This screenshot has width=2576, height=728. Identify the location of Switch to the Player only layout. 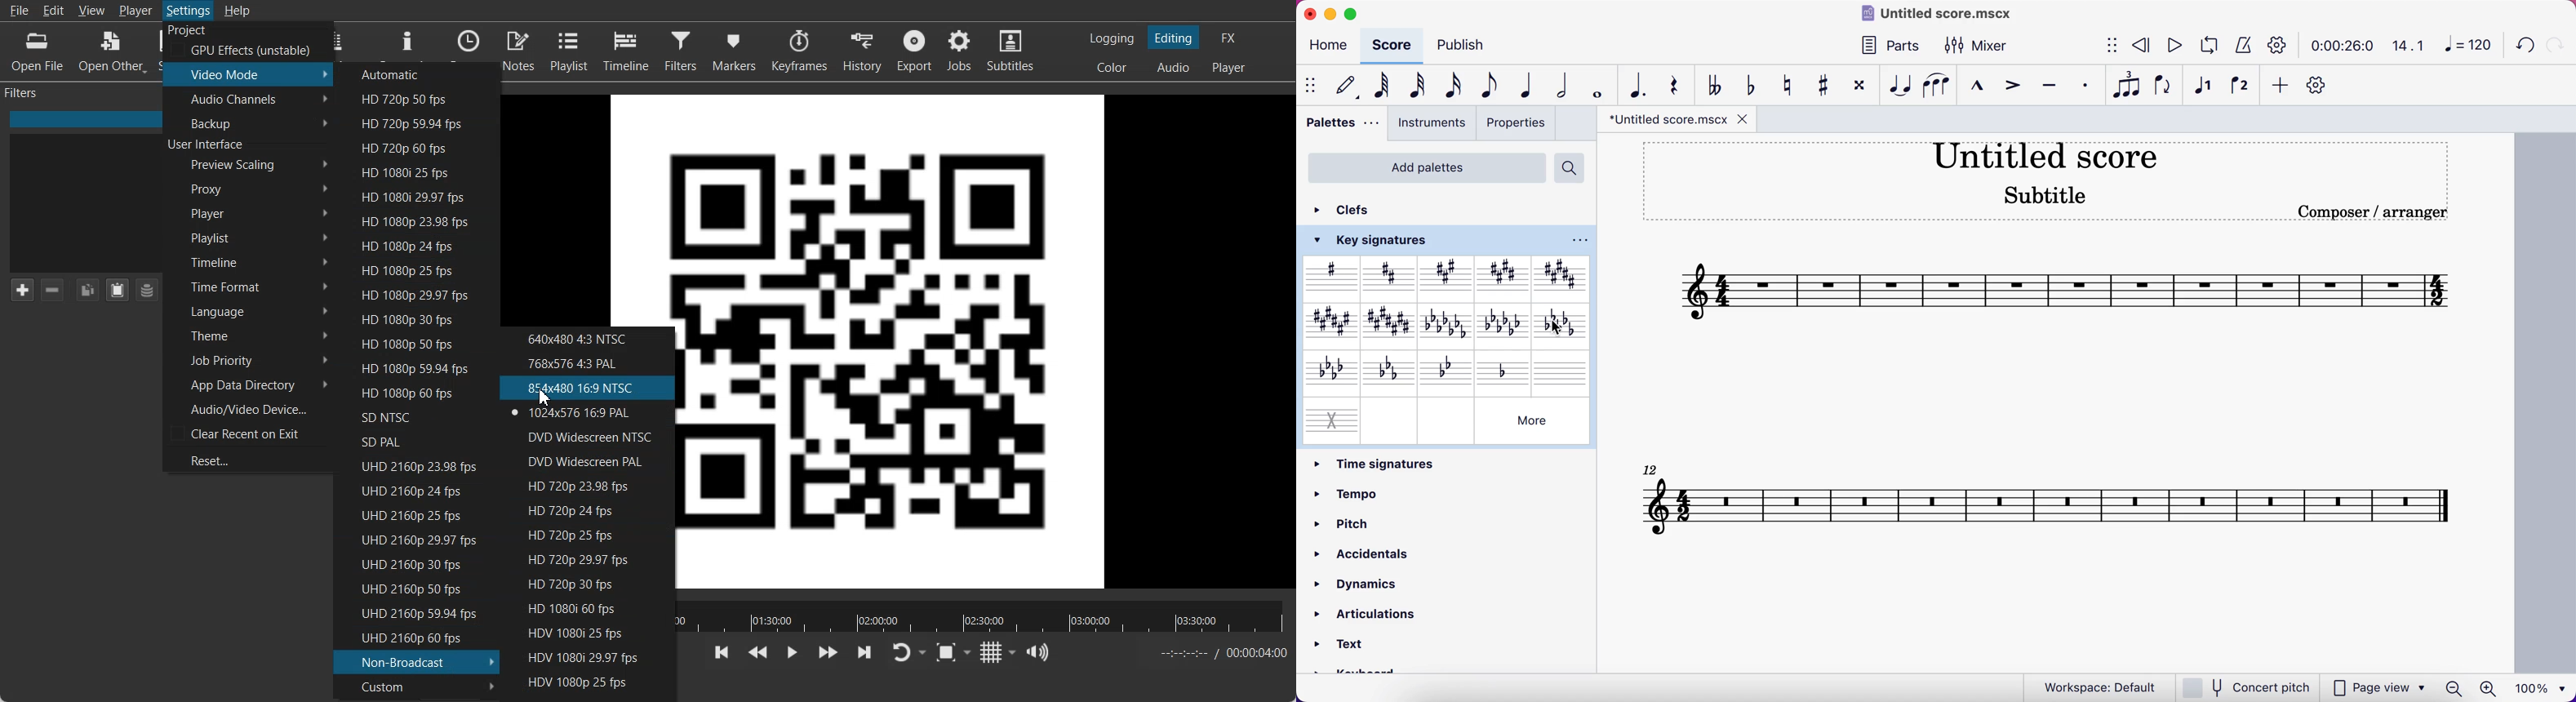
(1230, 69).